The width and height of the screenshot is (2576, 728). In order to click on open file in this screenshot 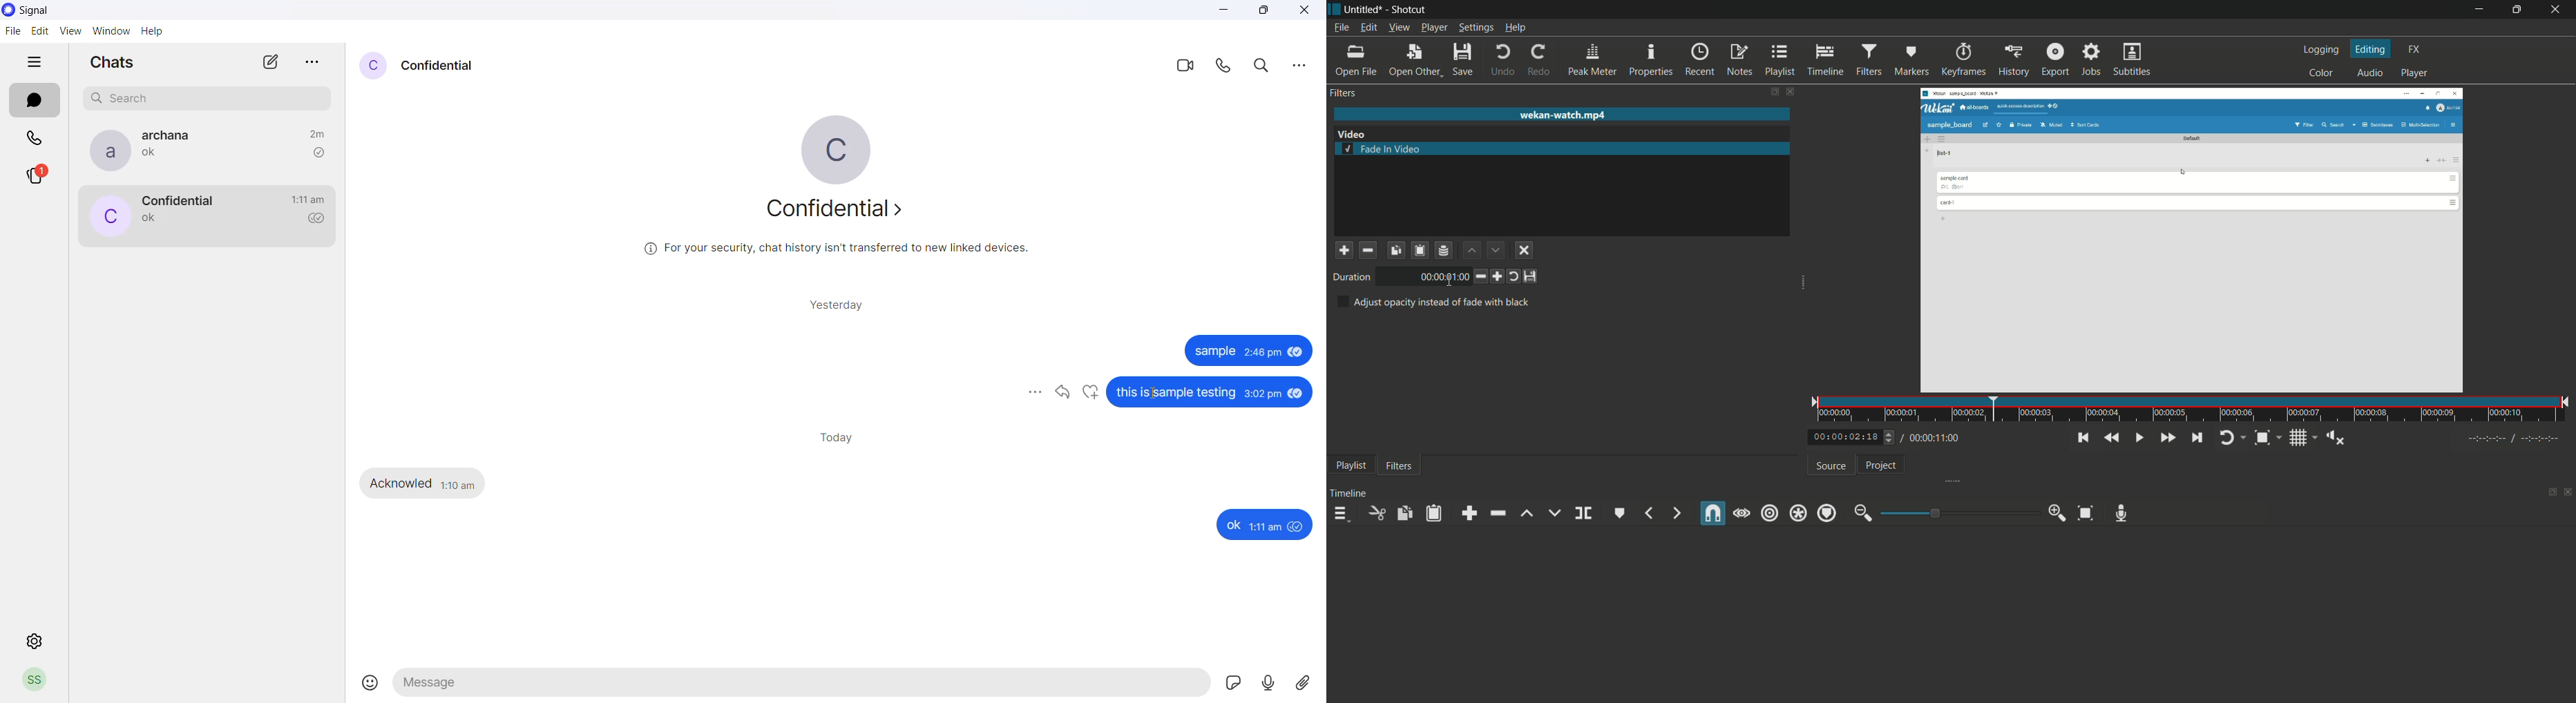, I will do `click(1354, 61)`.